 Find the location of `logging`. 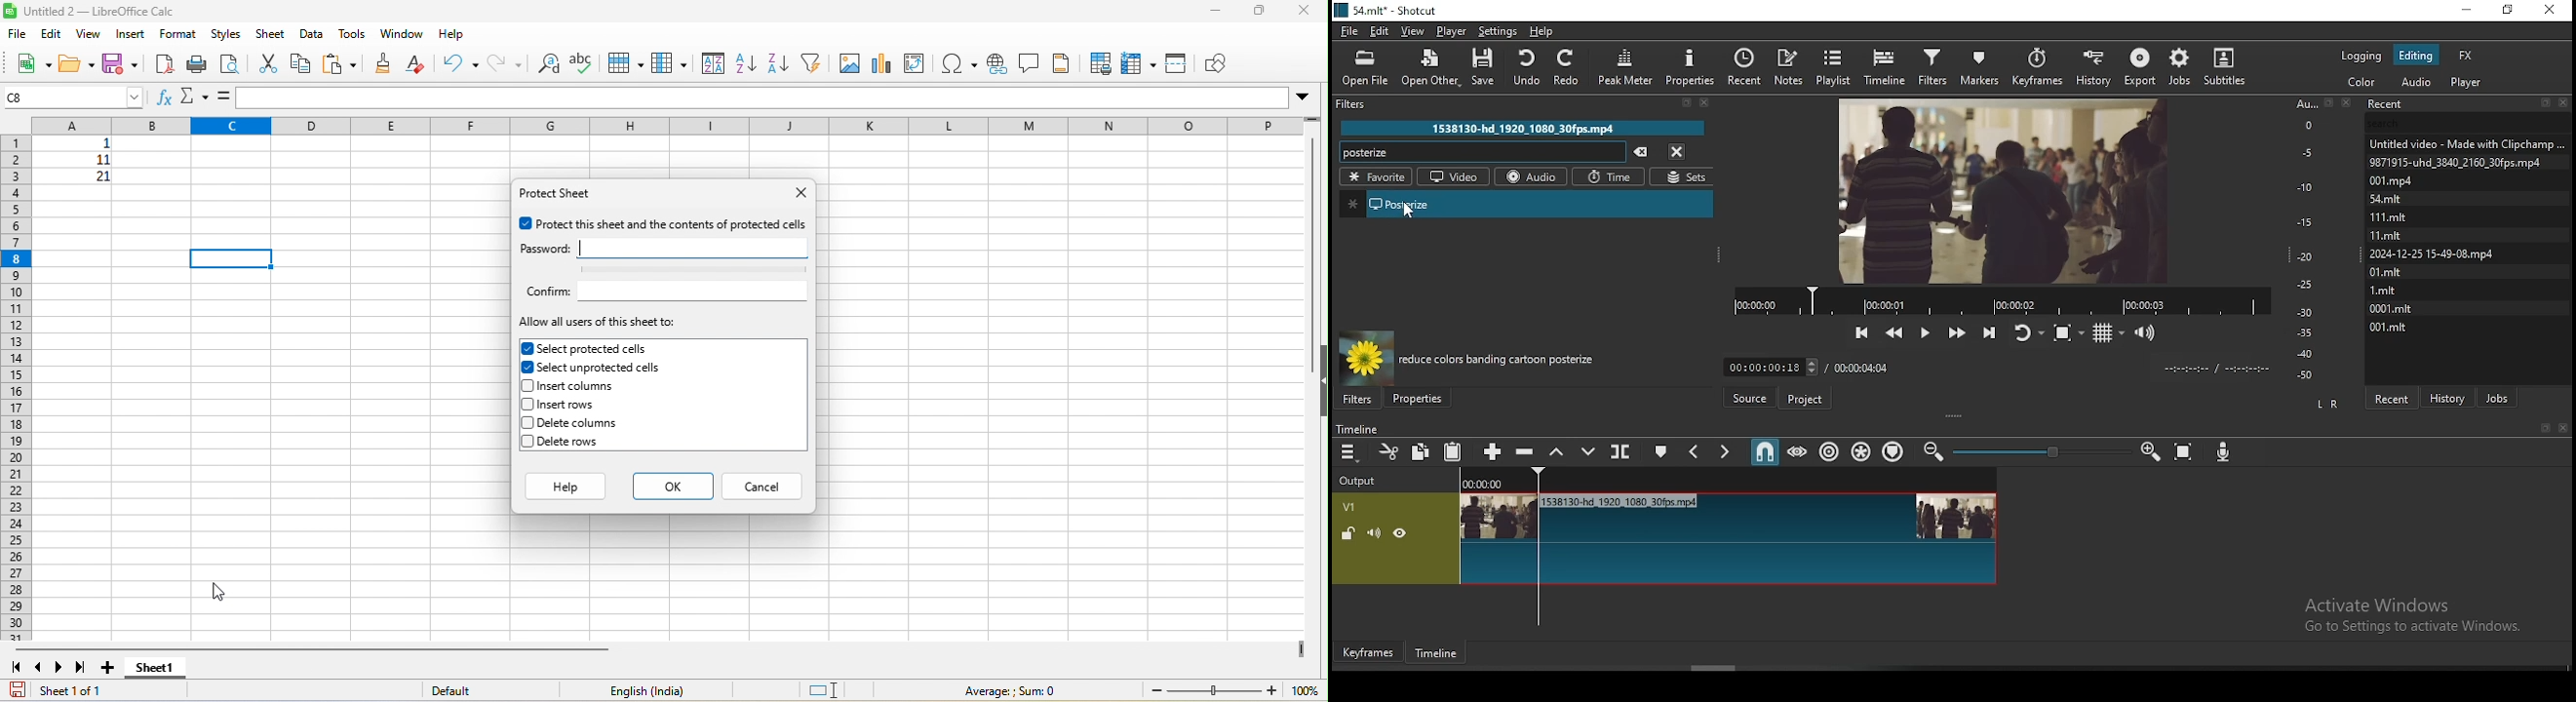

logging is located at coordinates (2361, 54).